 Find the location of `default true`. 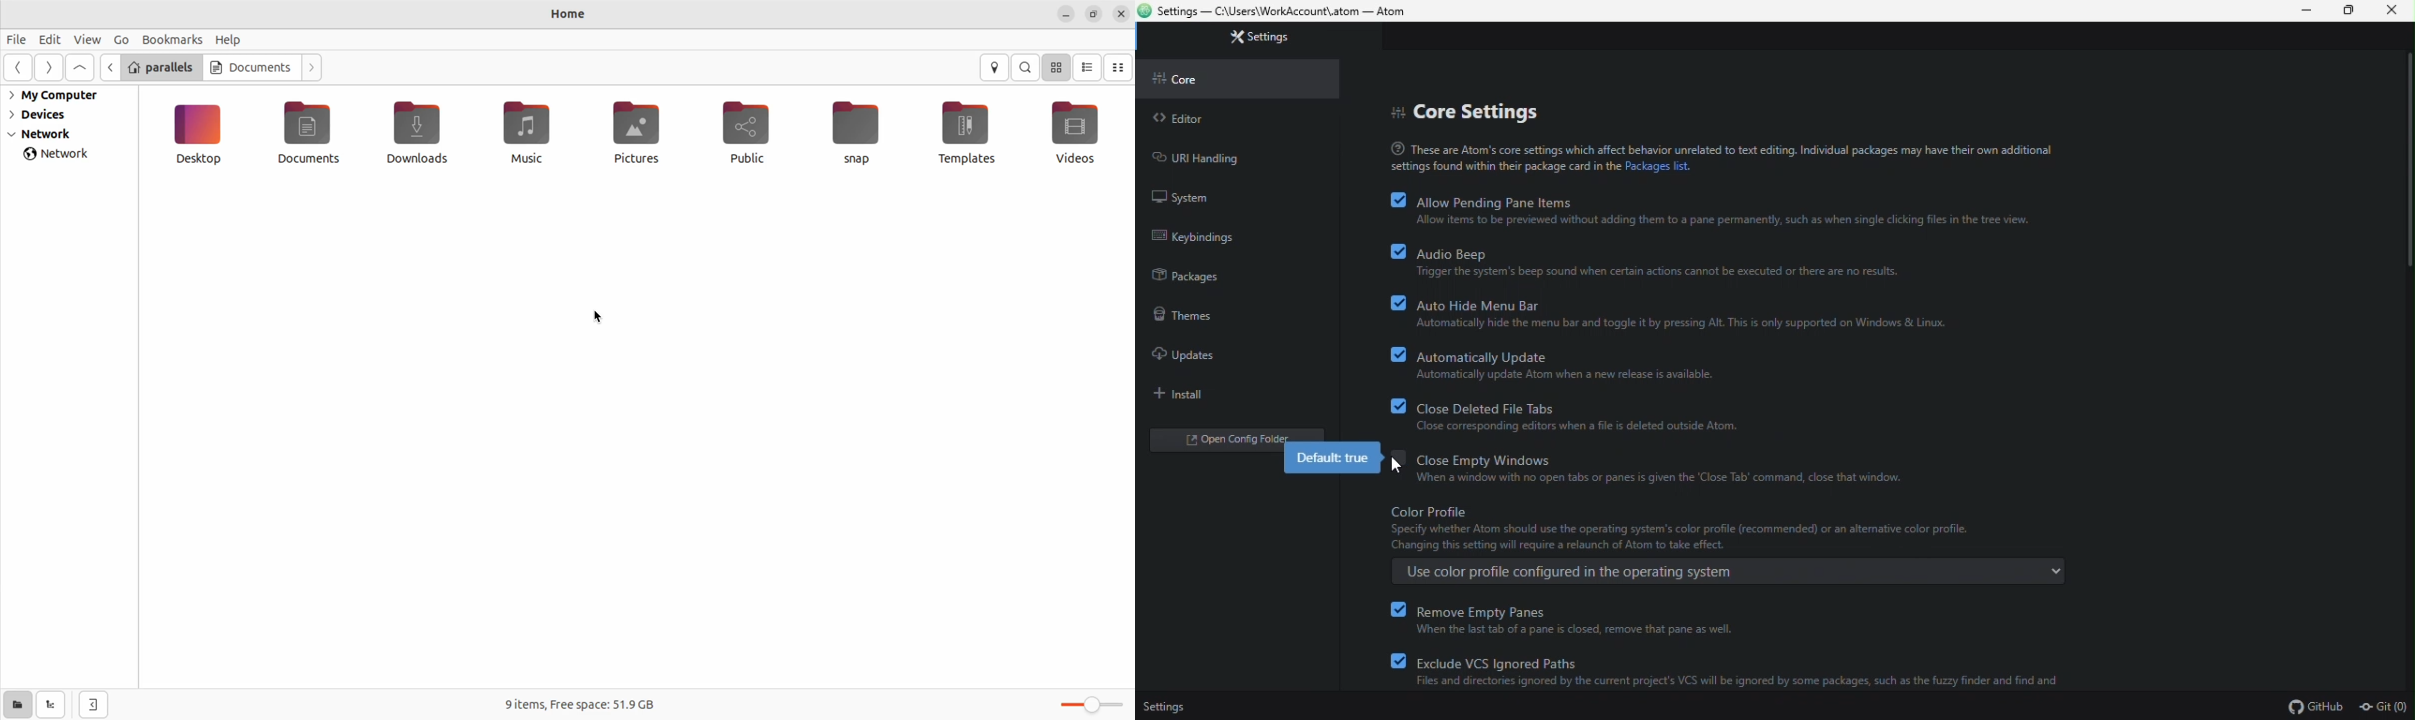

default true is located at coordinates (1335, 460).